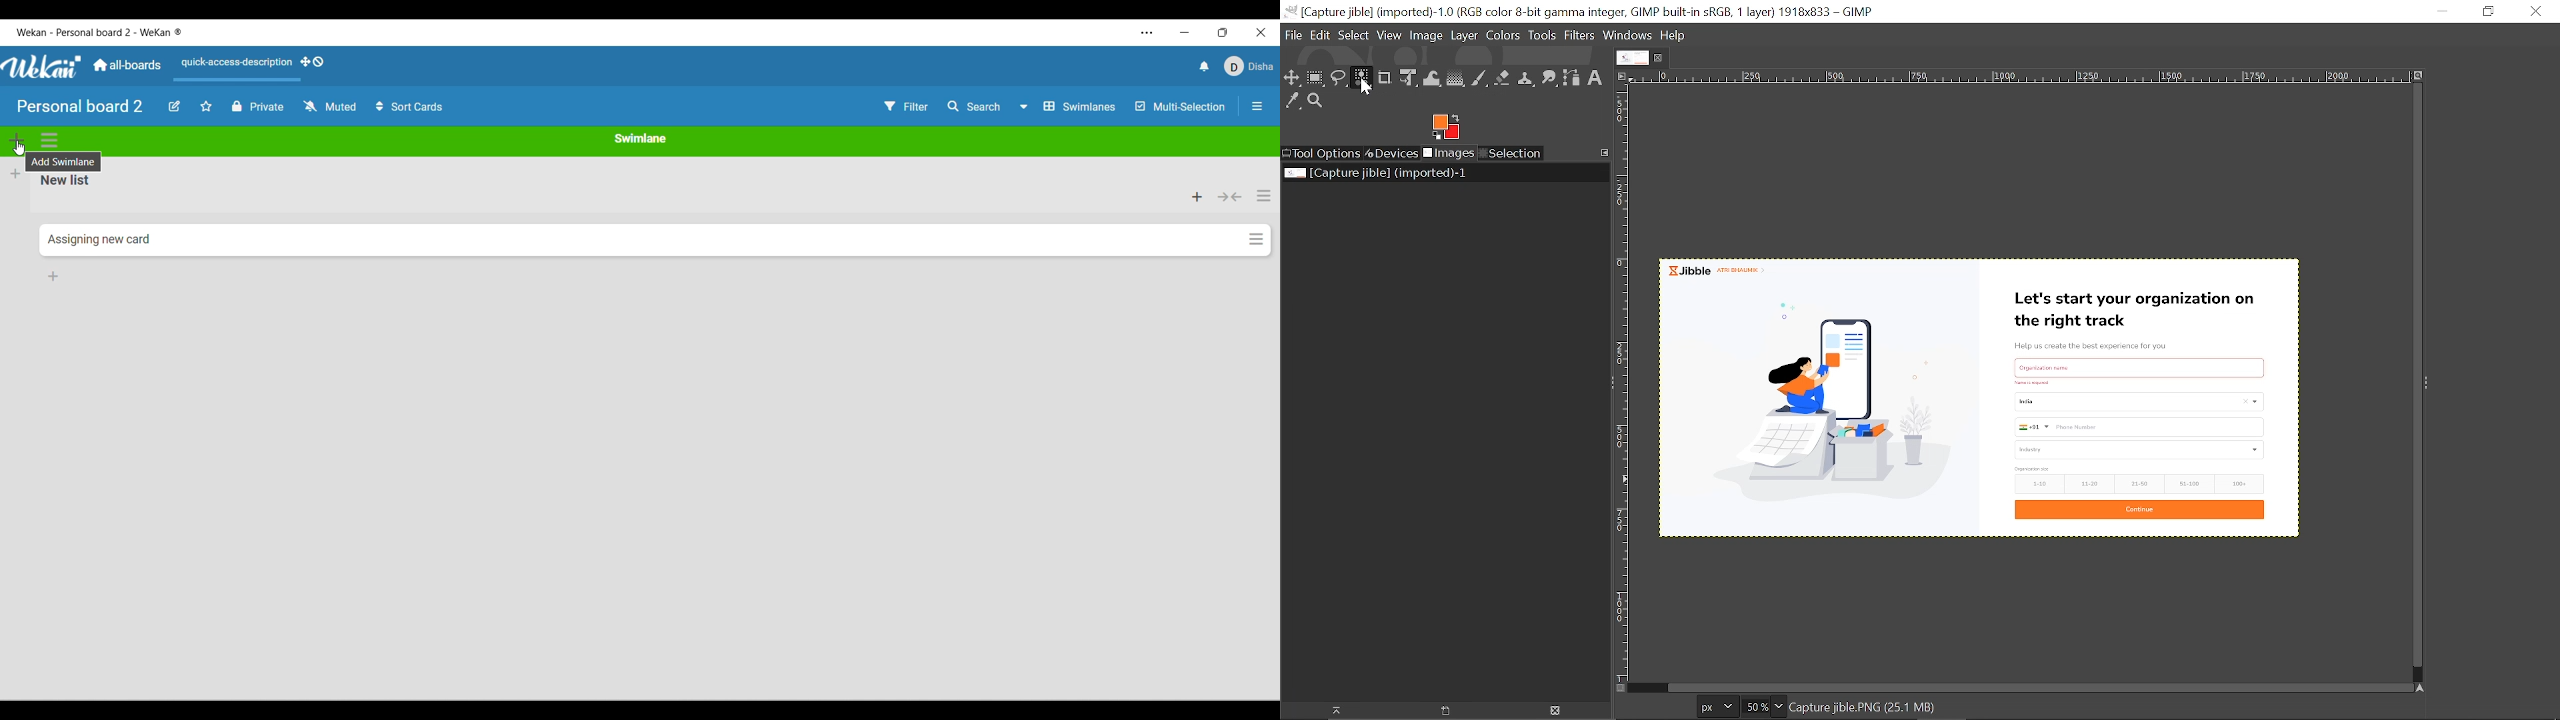 The image size is (2576, 728). What do you see at coordinates (1321, 34) in the screenshot?
I see `Edit` at bounding box center [1321, 34].